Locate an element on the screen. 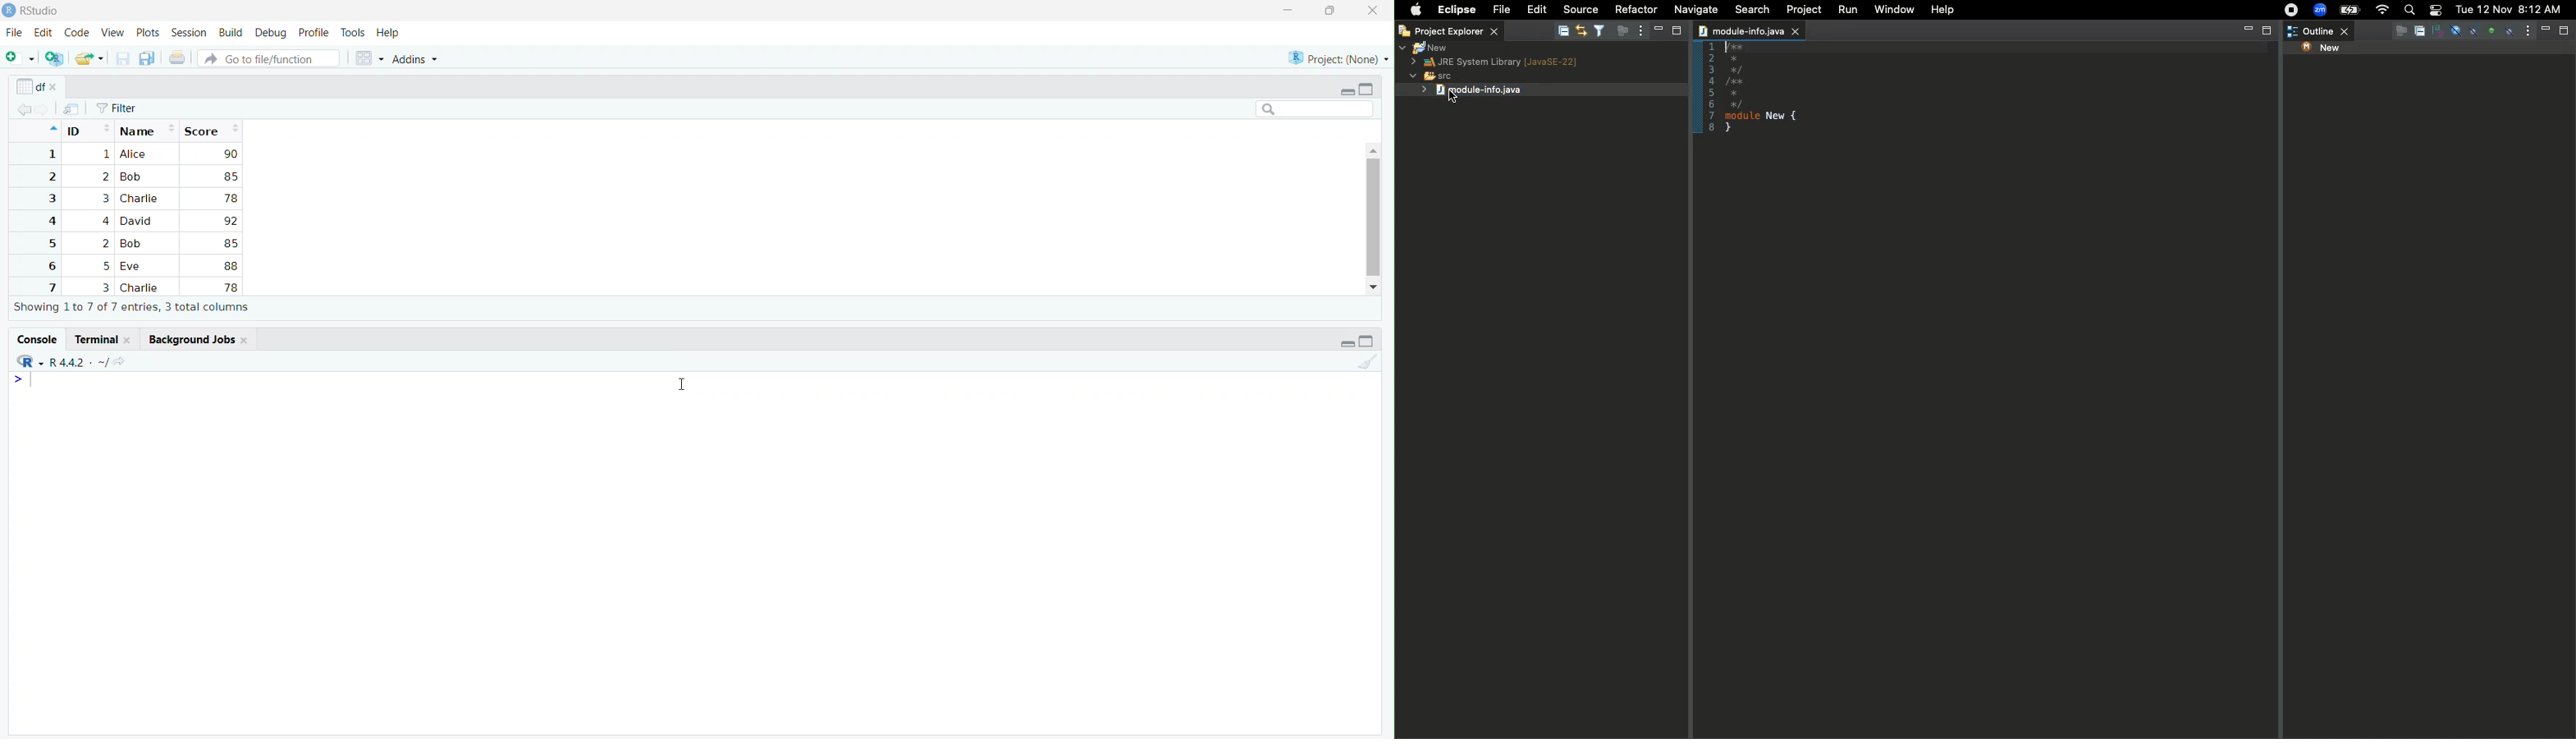 This screenshot has height=756, width=2576. File is located at coordinates (1501, 8).